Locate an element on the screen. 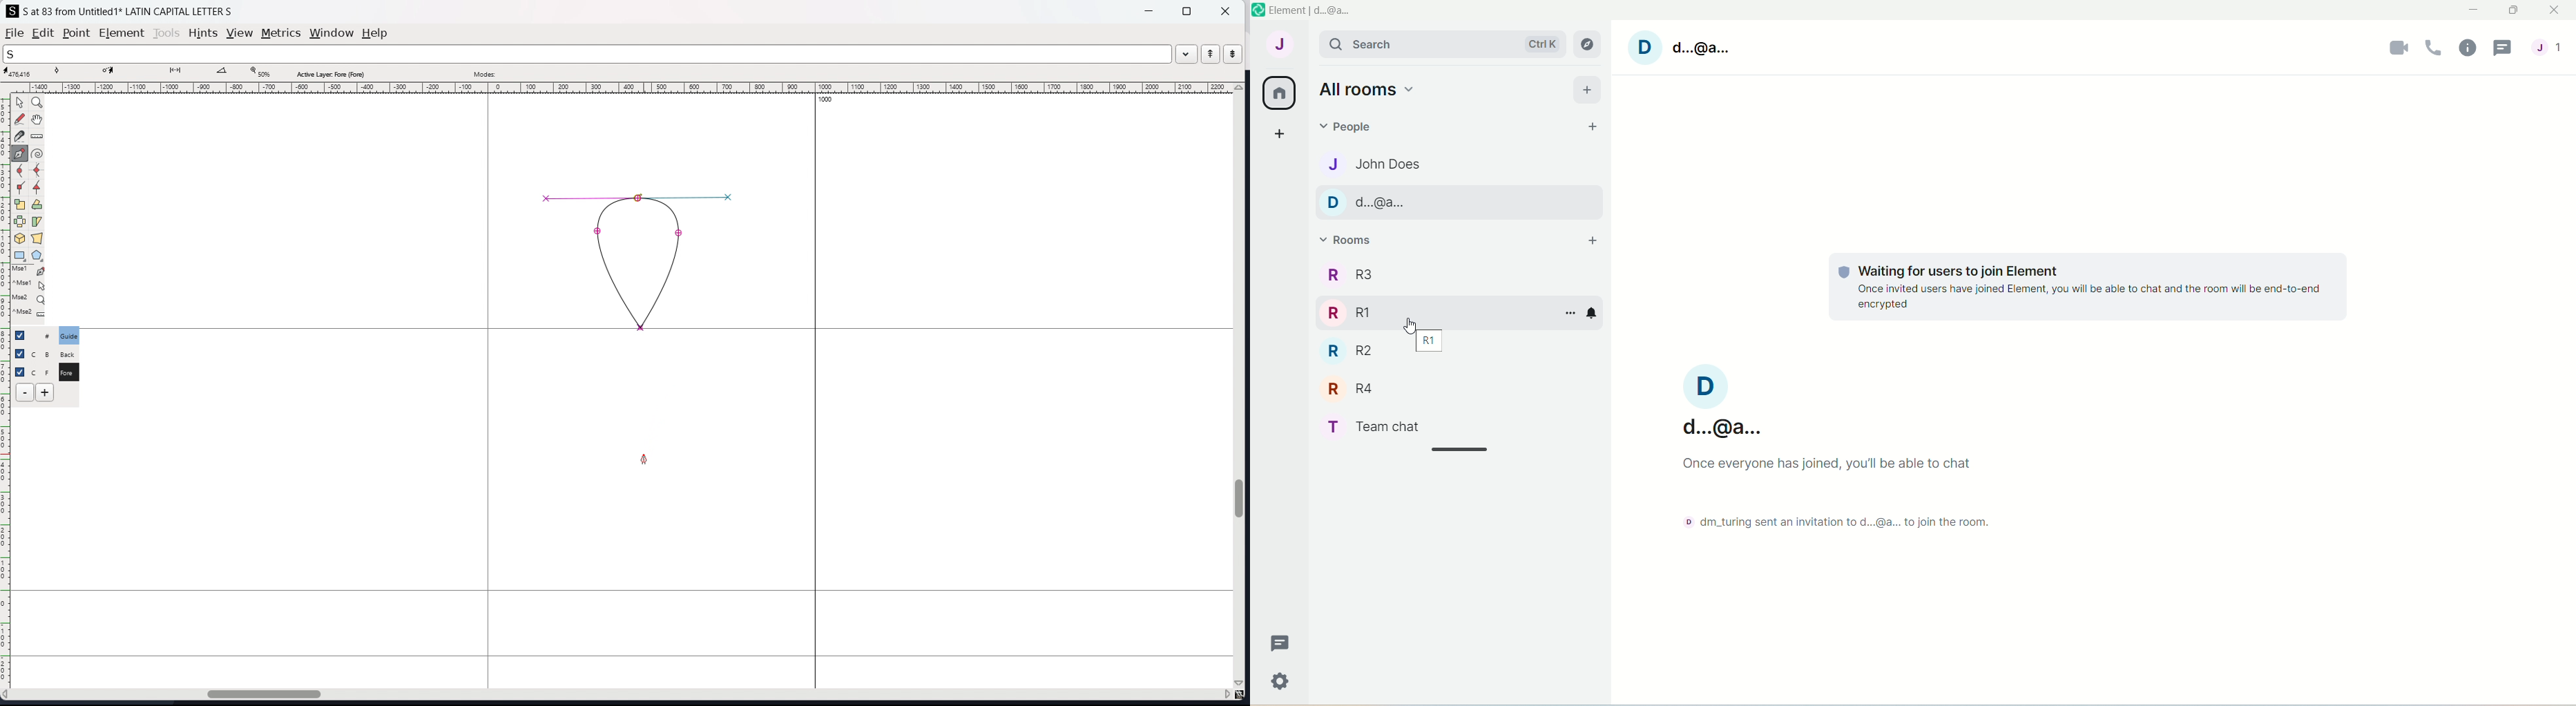  element | d..@a.. is located at coordinates (1311, 11).